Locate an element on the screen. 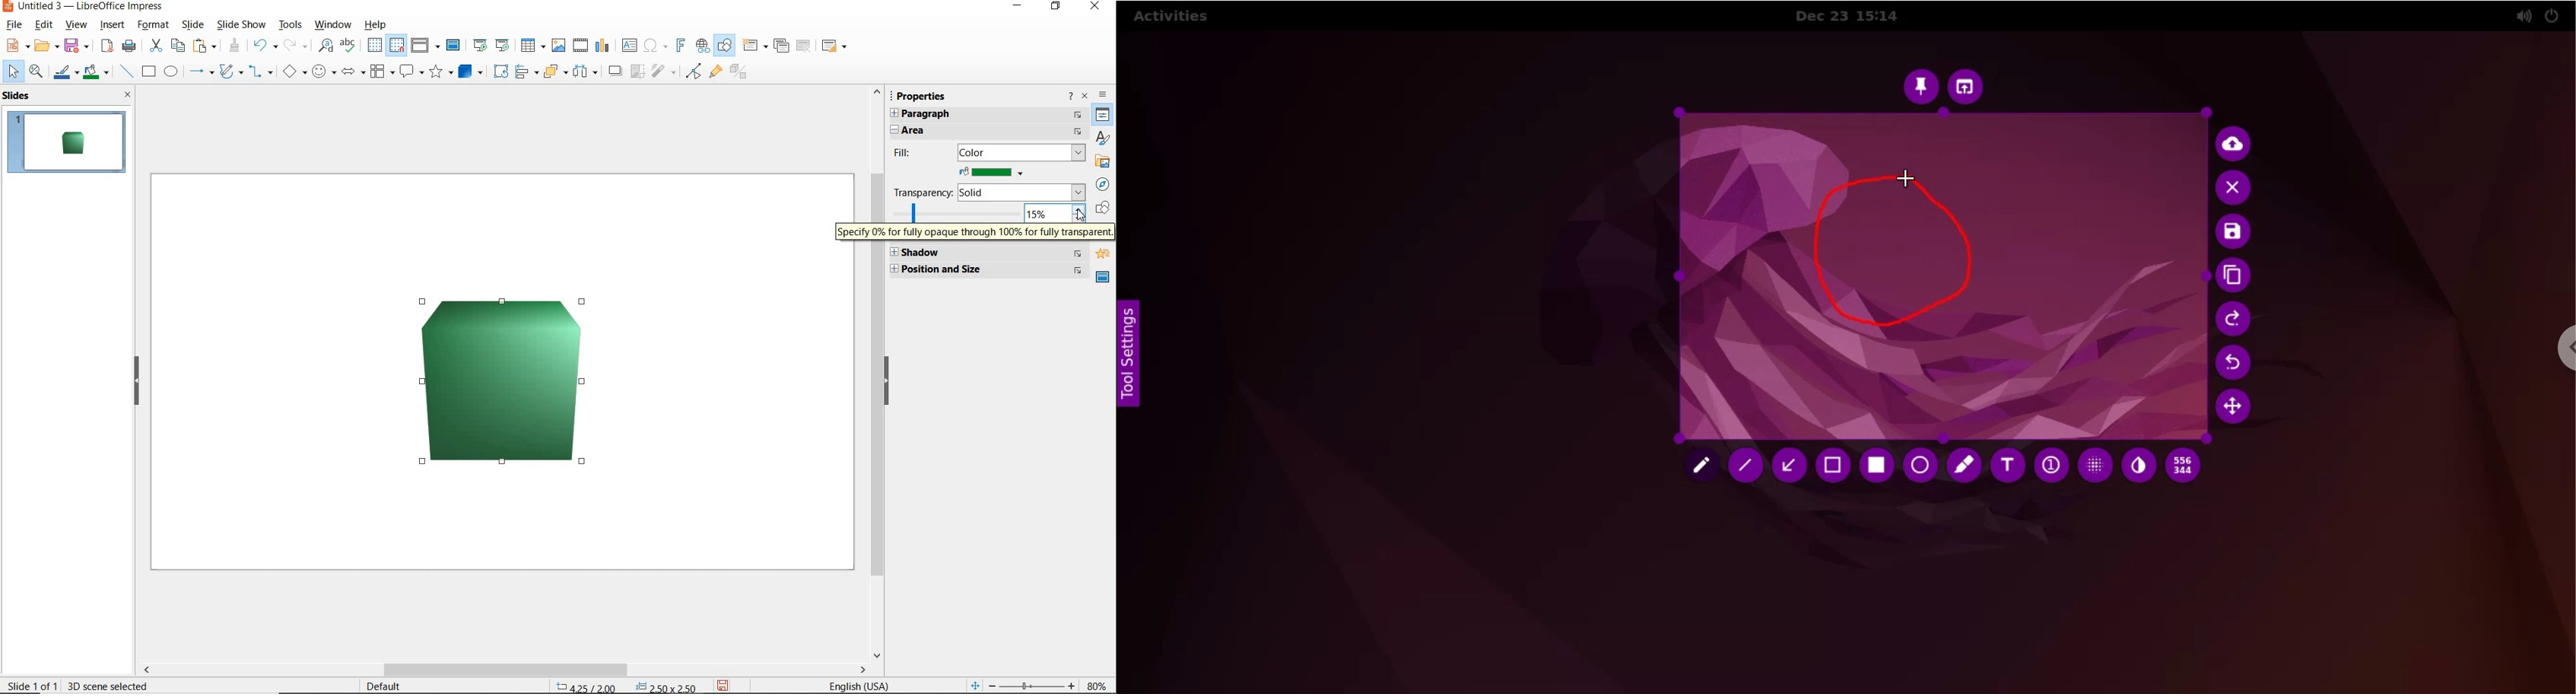  TOGGLE POINT EDIT MODE is located at coordinates (693, 71).